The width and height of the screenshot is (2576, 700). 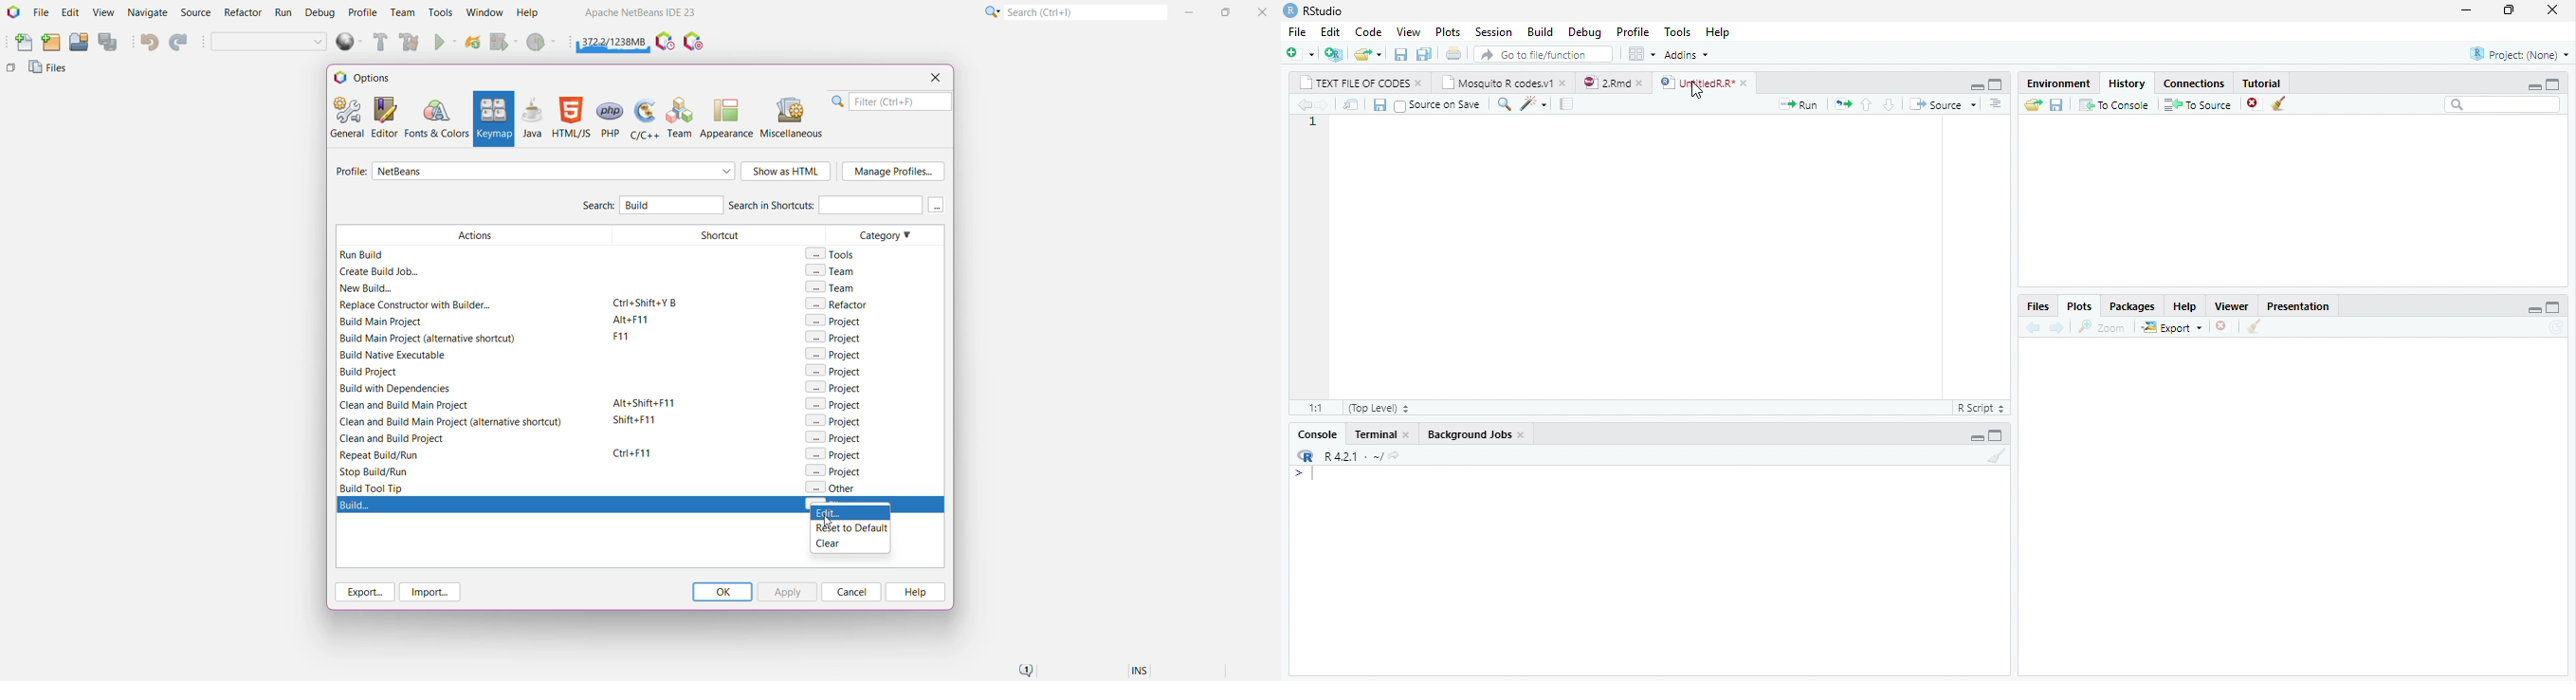 What do you see at coordinates (2279, 104) in the screenshot?
I see `clear all objects` at bounding box center [2279, 104].